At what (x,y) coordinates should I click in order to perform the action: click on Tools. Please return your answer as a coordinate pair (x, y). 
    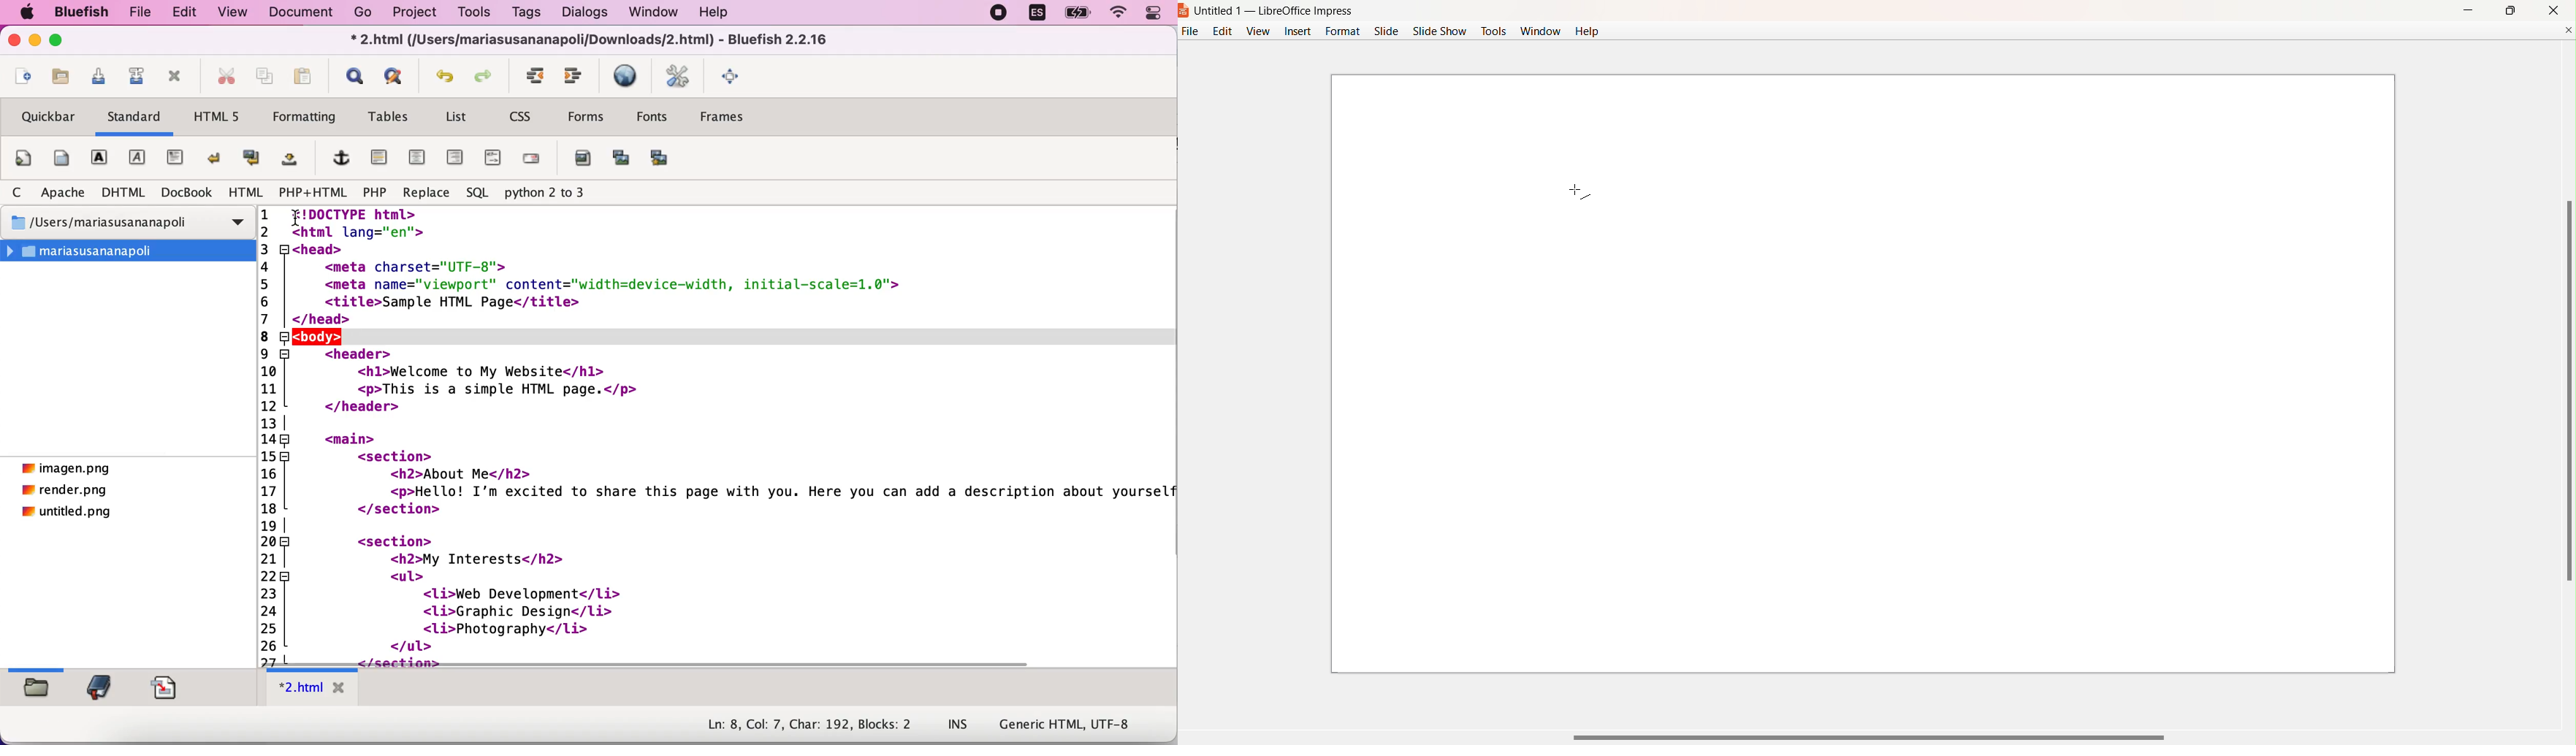
    Looking at the image, I should click on (1494, 29).